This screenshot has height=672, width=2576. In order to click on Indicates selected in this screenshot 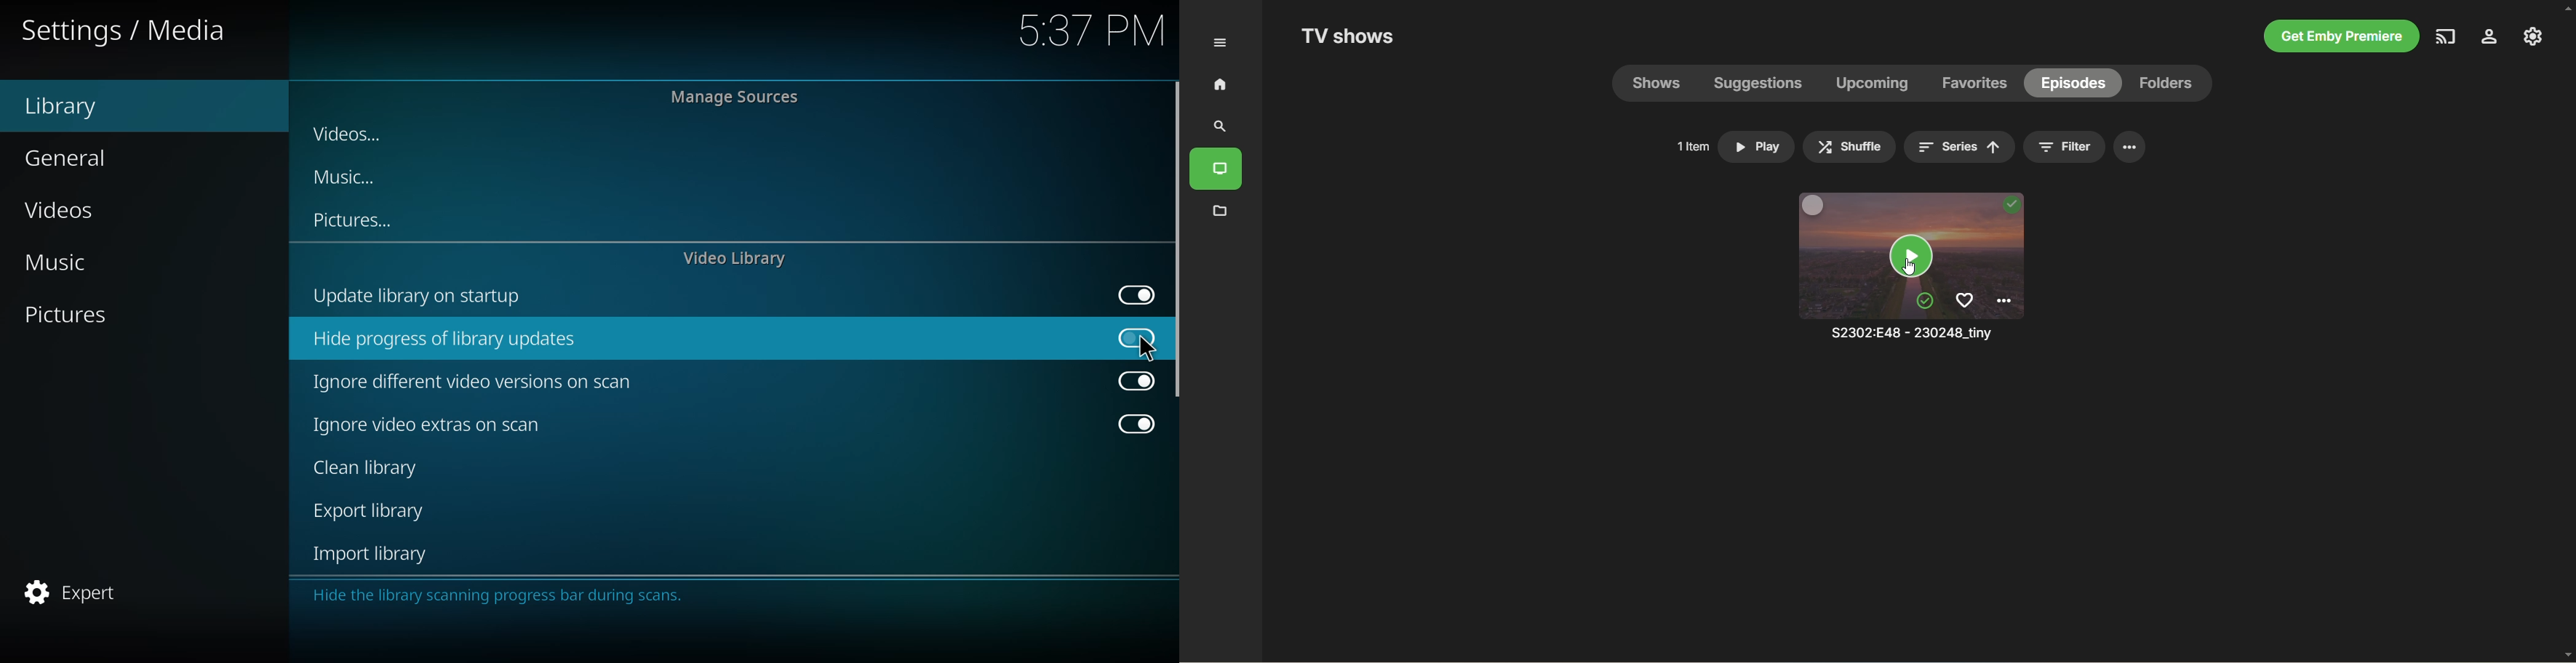, I will do `click(1925, 301)`.